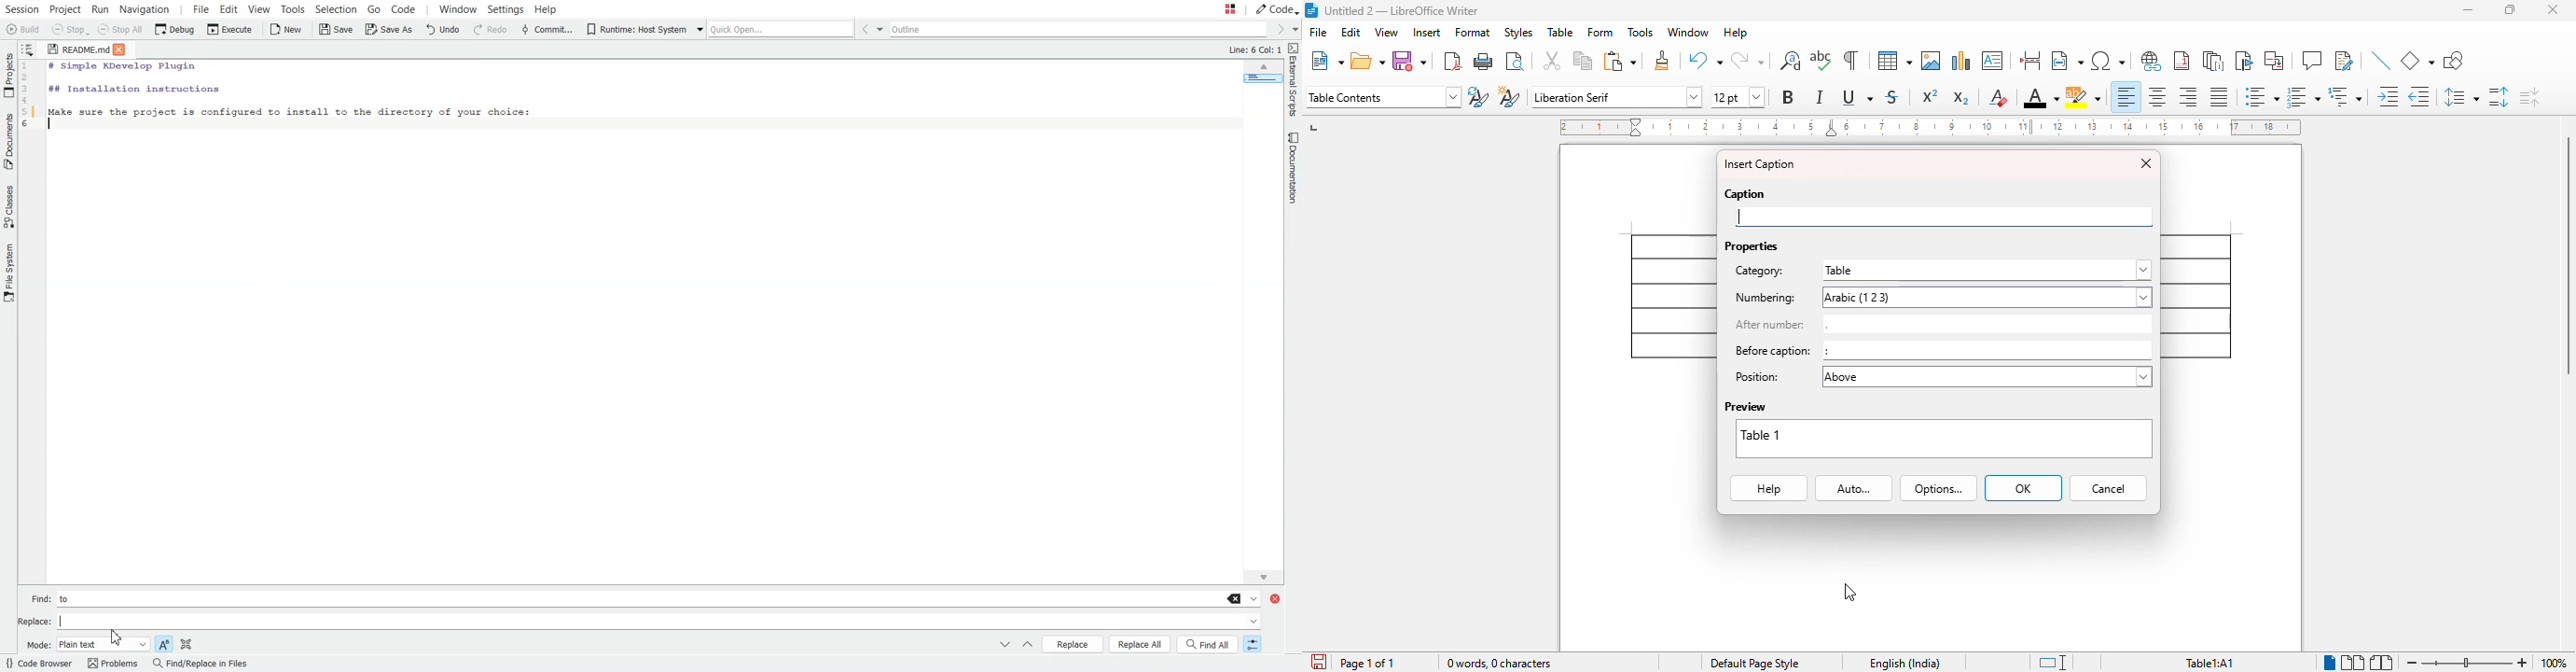  I want to click on insert line, so click(2381, 60).